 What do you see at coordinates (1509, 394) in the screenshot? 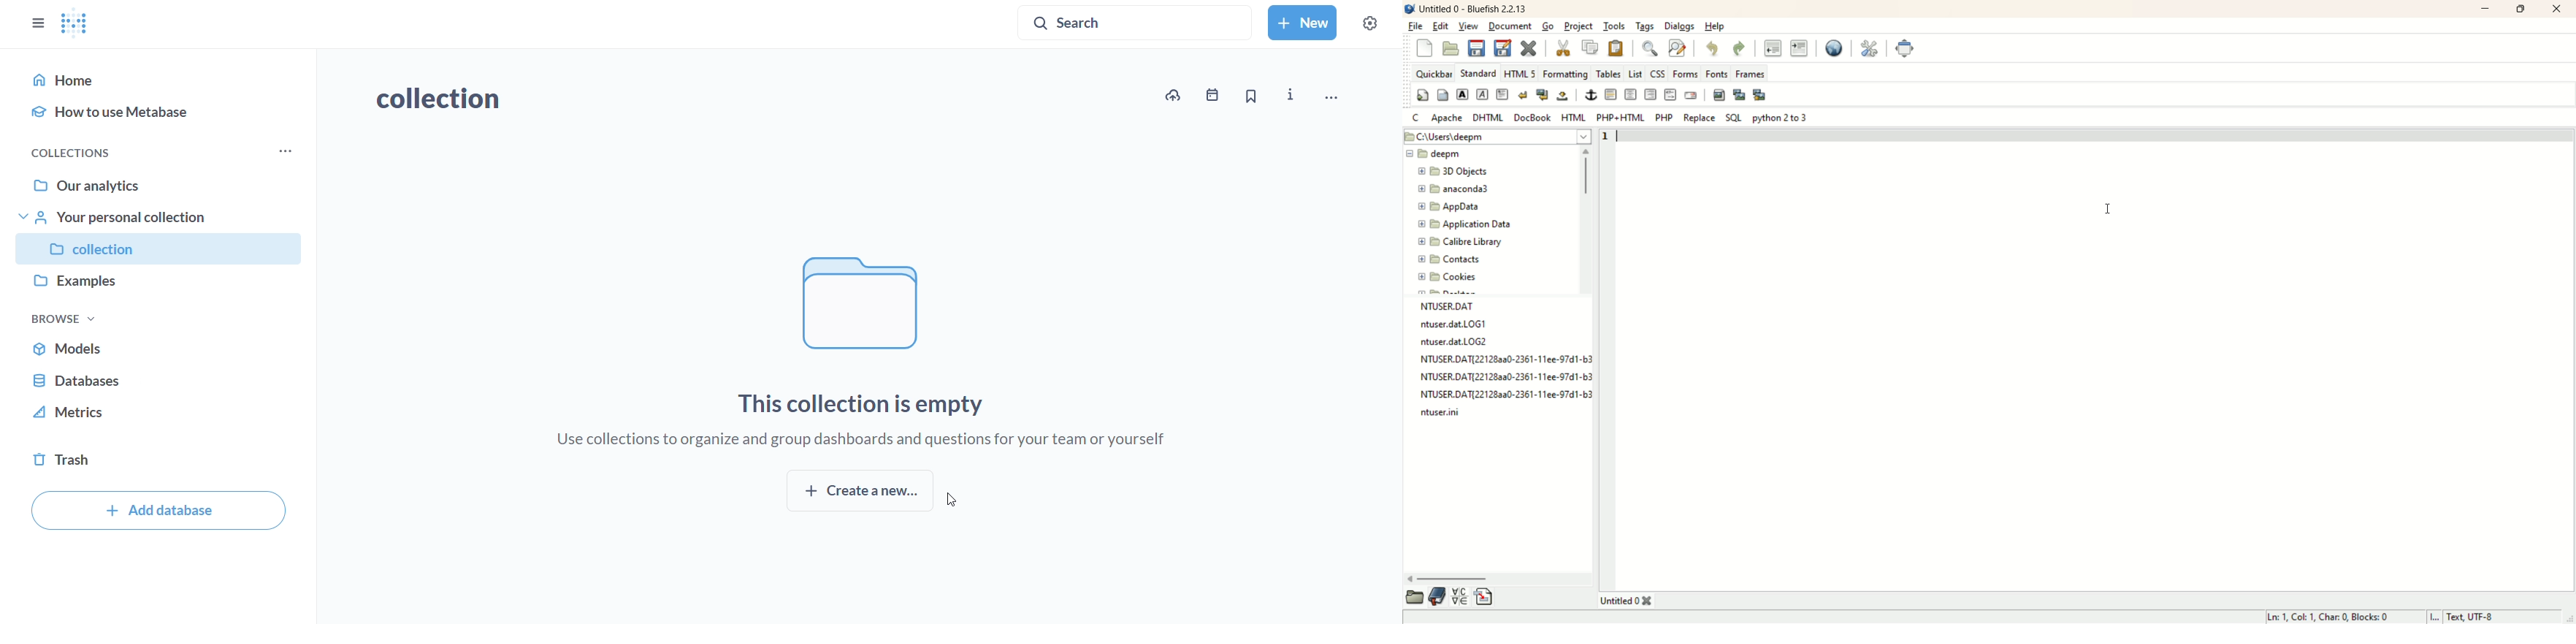
I see `file name` at bounding box center [1509, 394].